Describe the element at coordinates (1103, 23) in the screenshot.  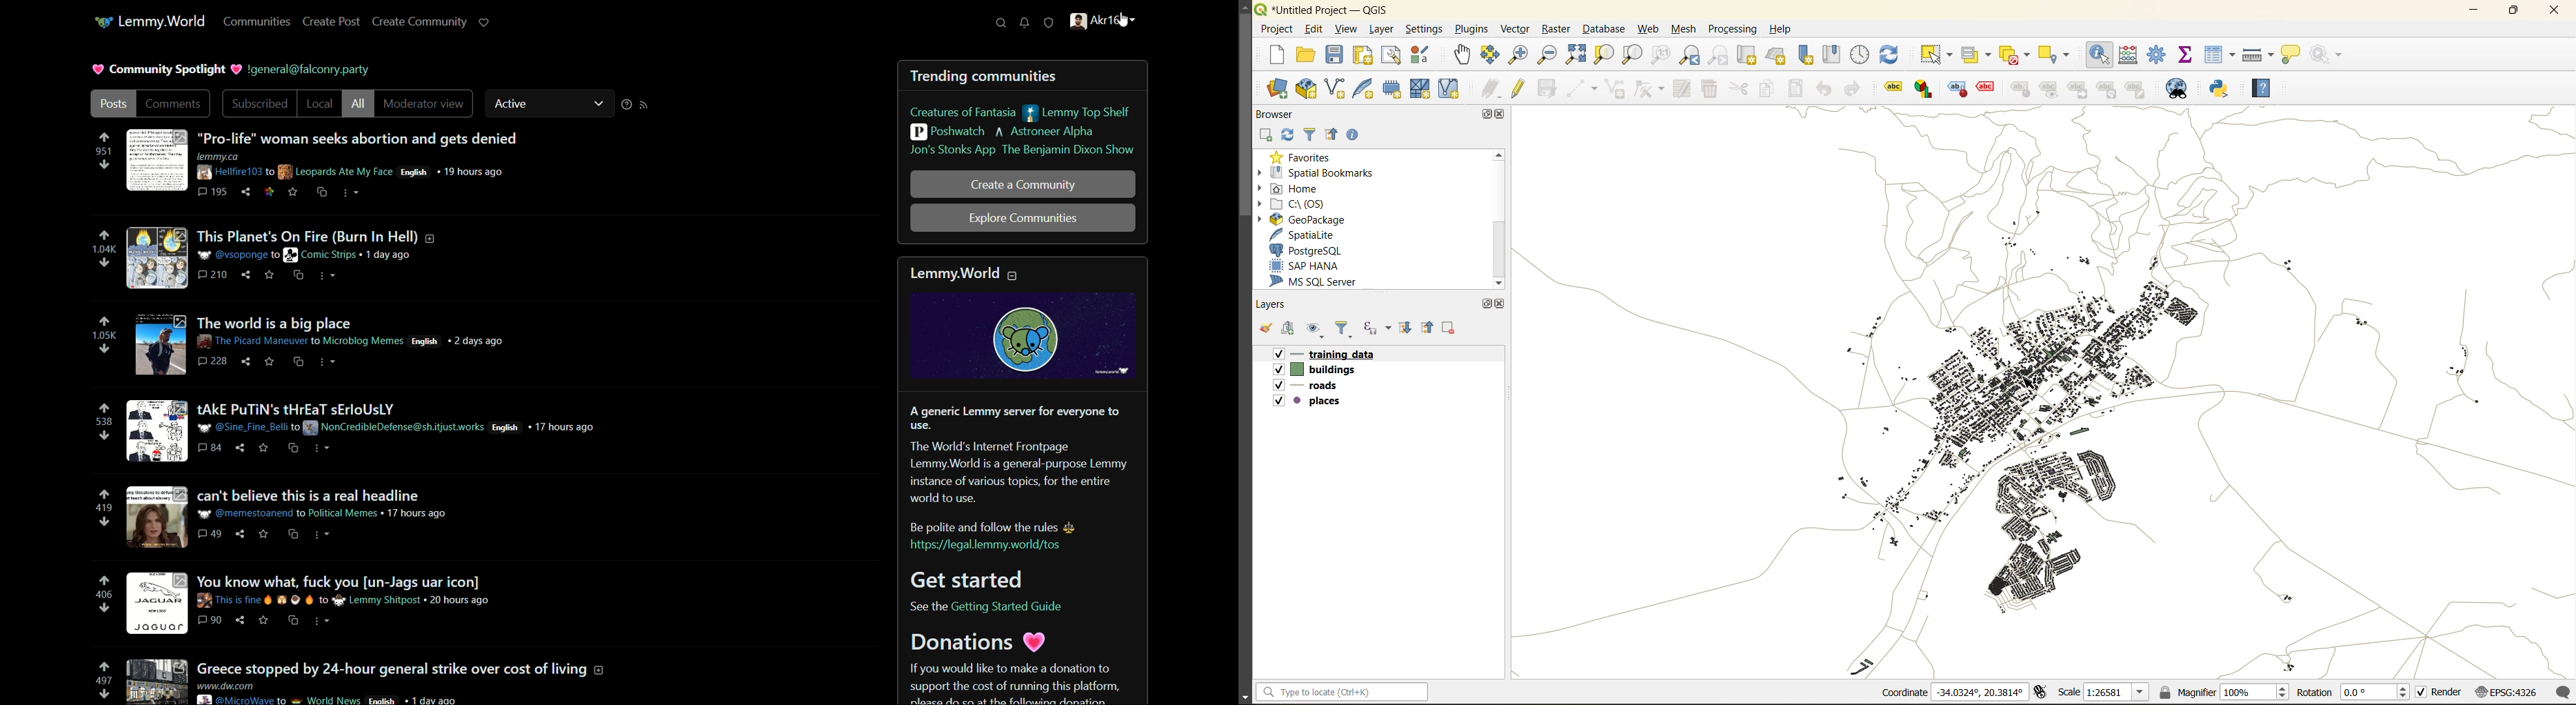
I see `profile` at that location.